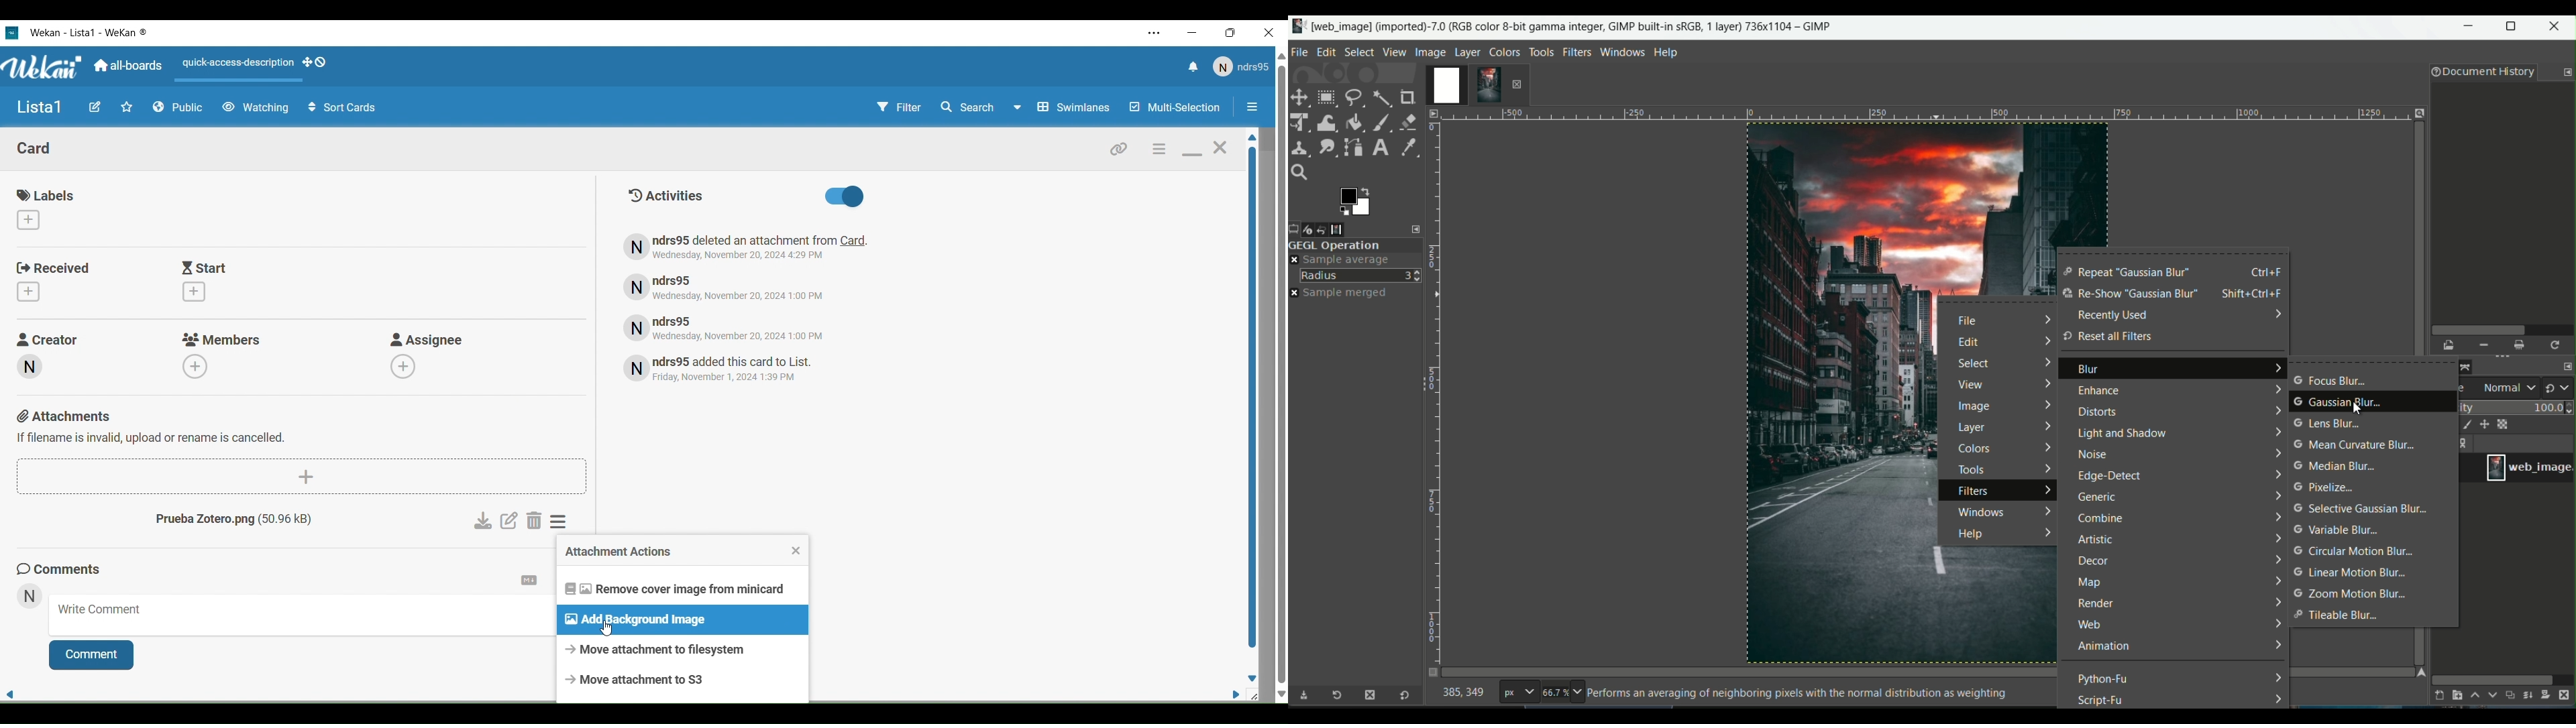 Image resolution: width=2576 pixels, height=728 pixels. What do you see at coordinates (739, 370) in the screenshot?
I see `Text` at bounding box center [739, 370].